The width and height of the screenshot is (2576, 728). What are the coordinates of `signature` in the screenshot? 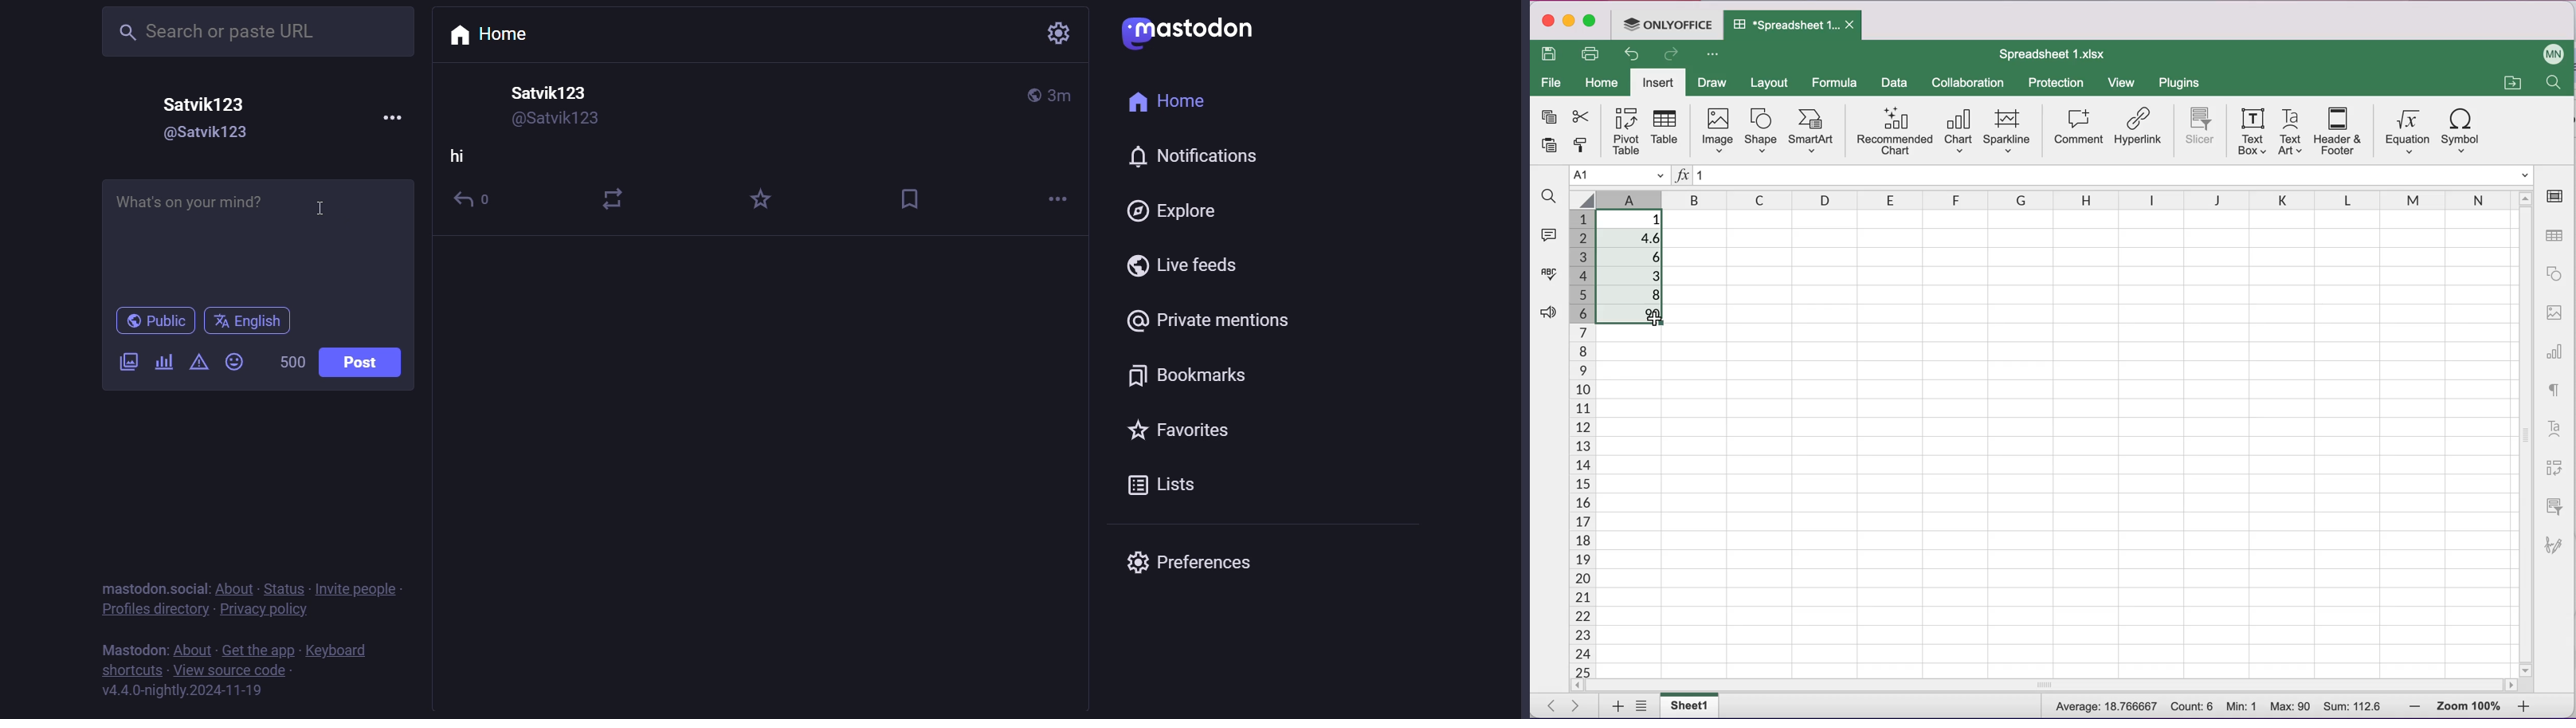 It's located at (2555, 547).